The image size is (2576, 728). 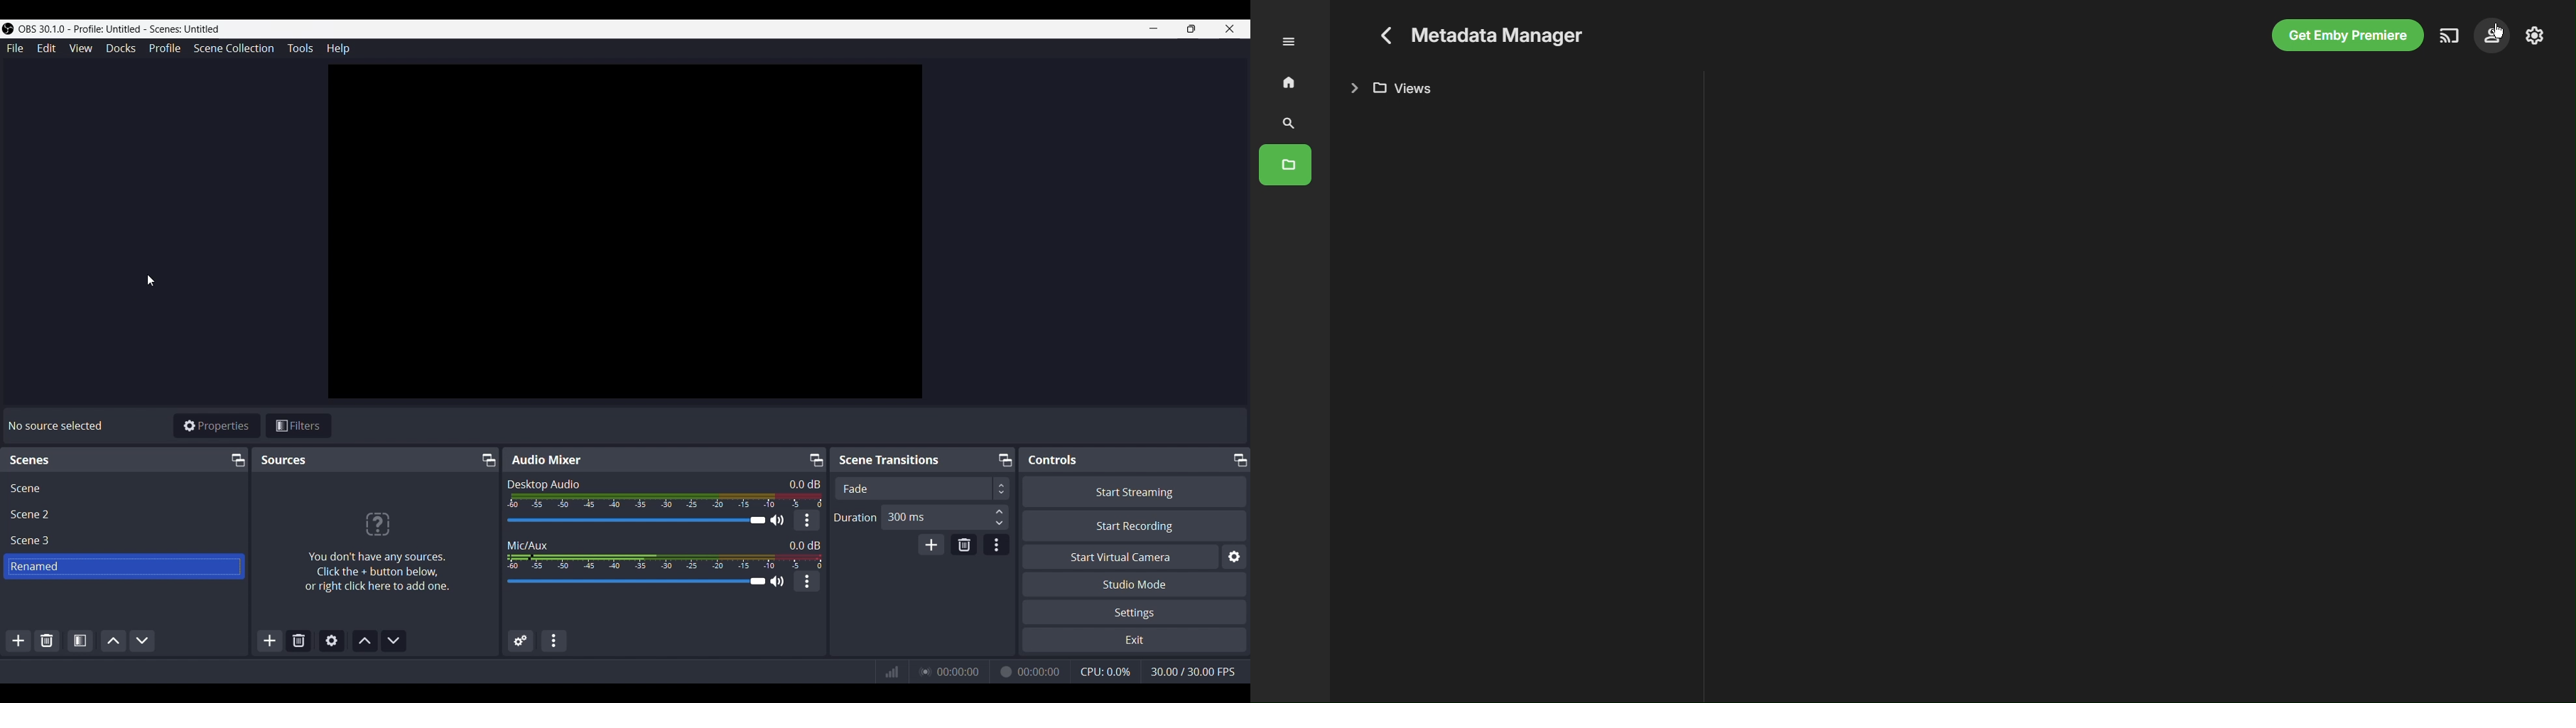 I want to click on  Undock/Pop-out icon, so click(x=1004, y=459).